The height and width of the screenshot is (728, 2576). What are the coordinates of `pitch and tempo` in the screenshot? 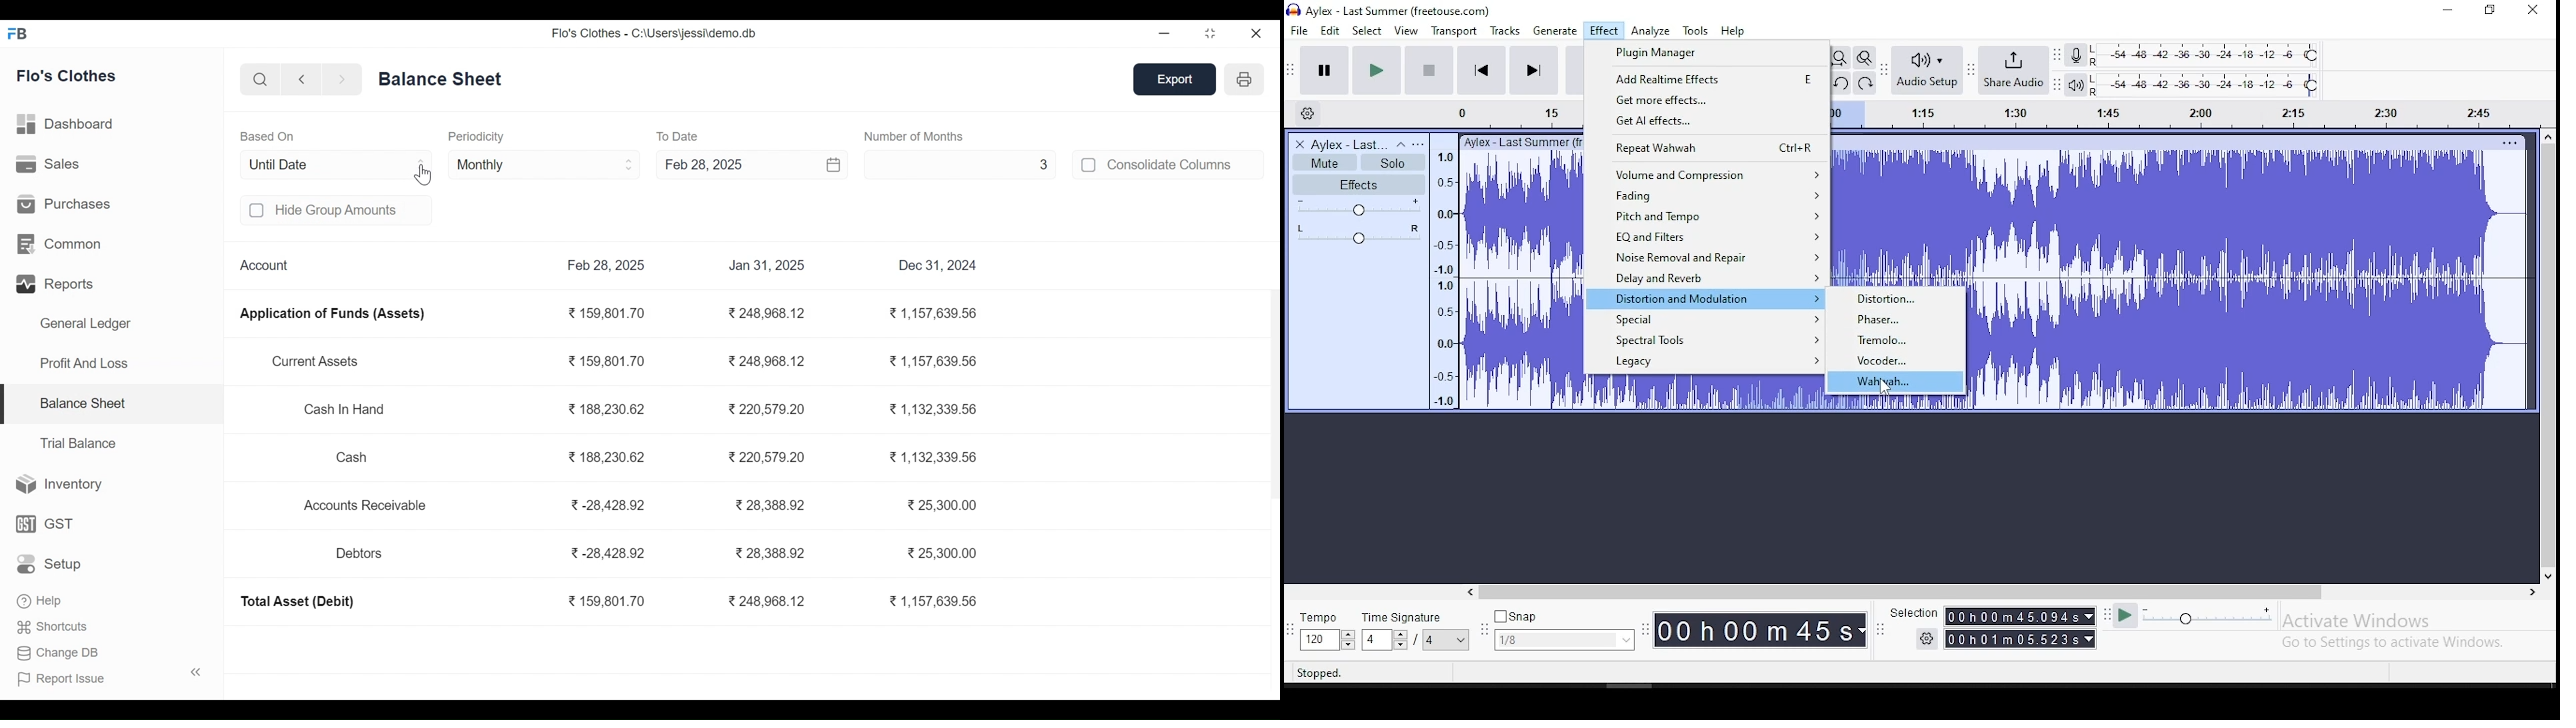 It's located at (1705, 216).